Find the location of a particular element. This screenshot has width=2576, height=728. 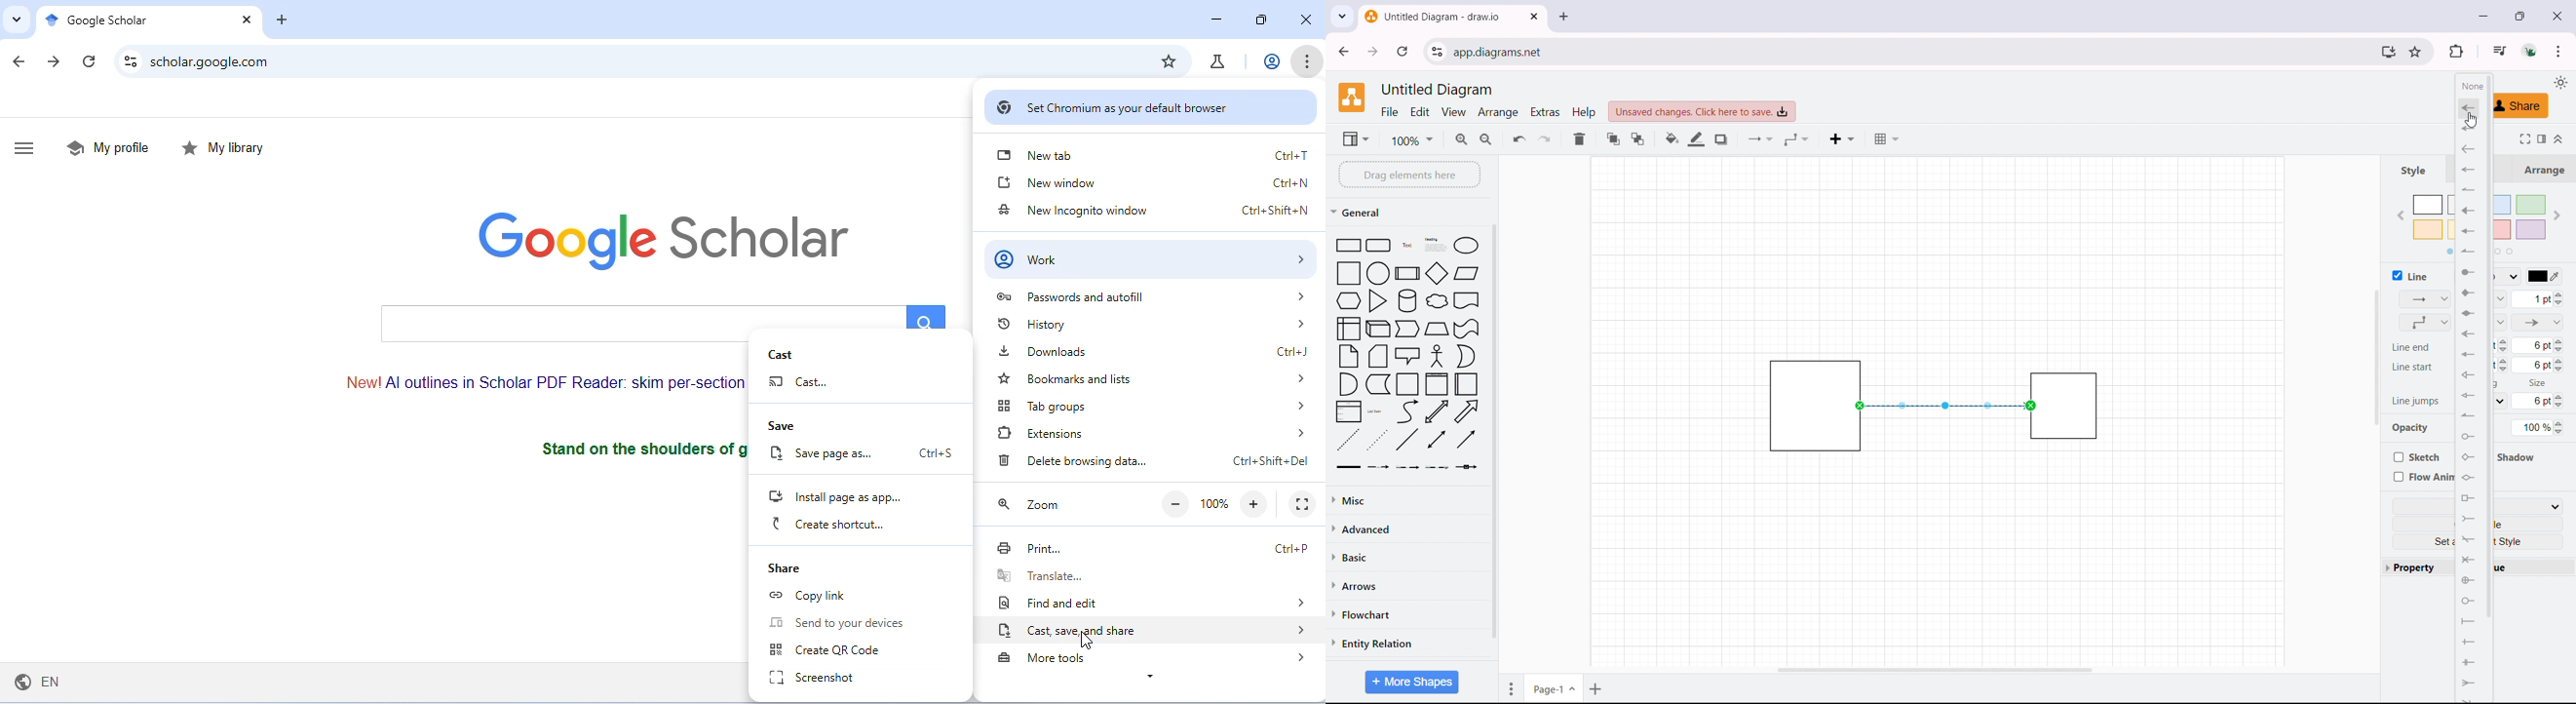

english is located at coordinates (39, 684).